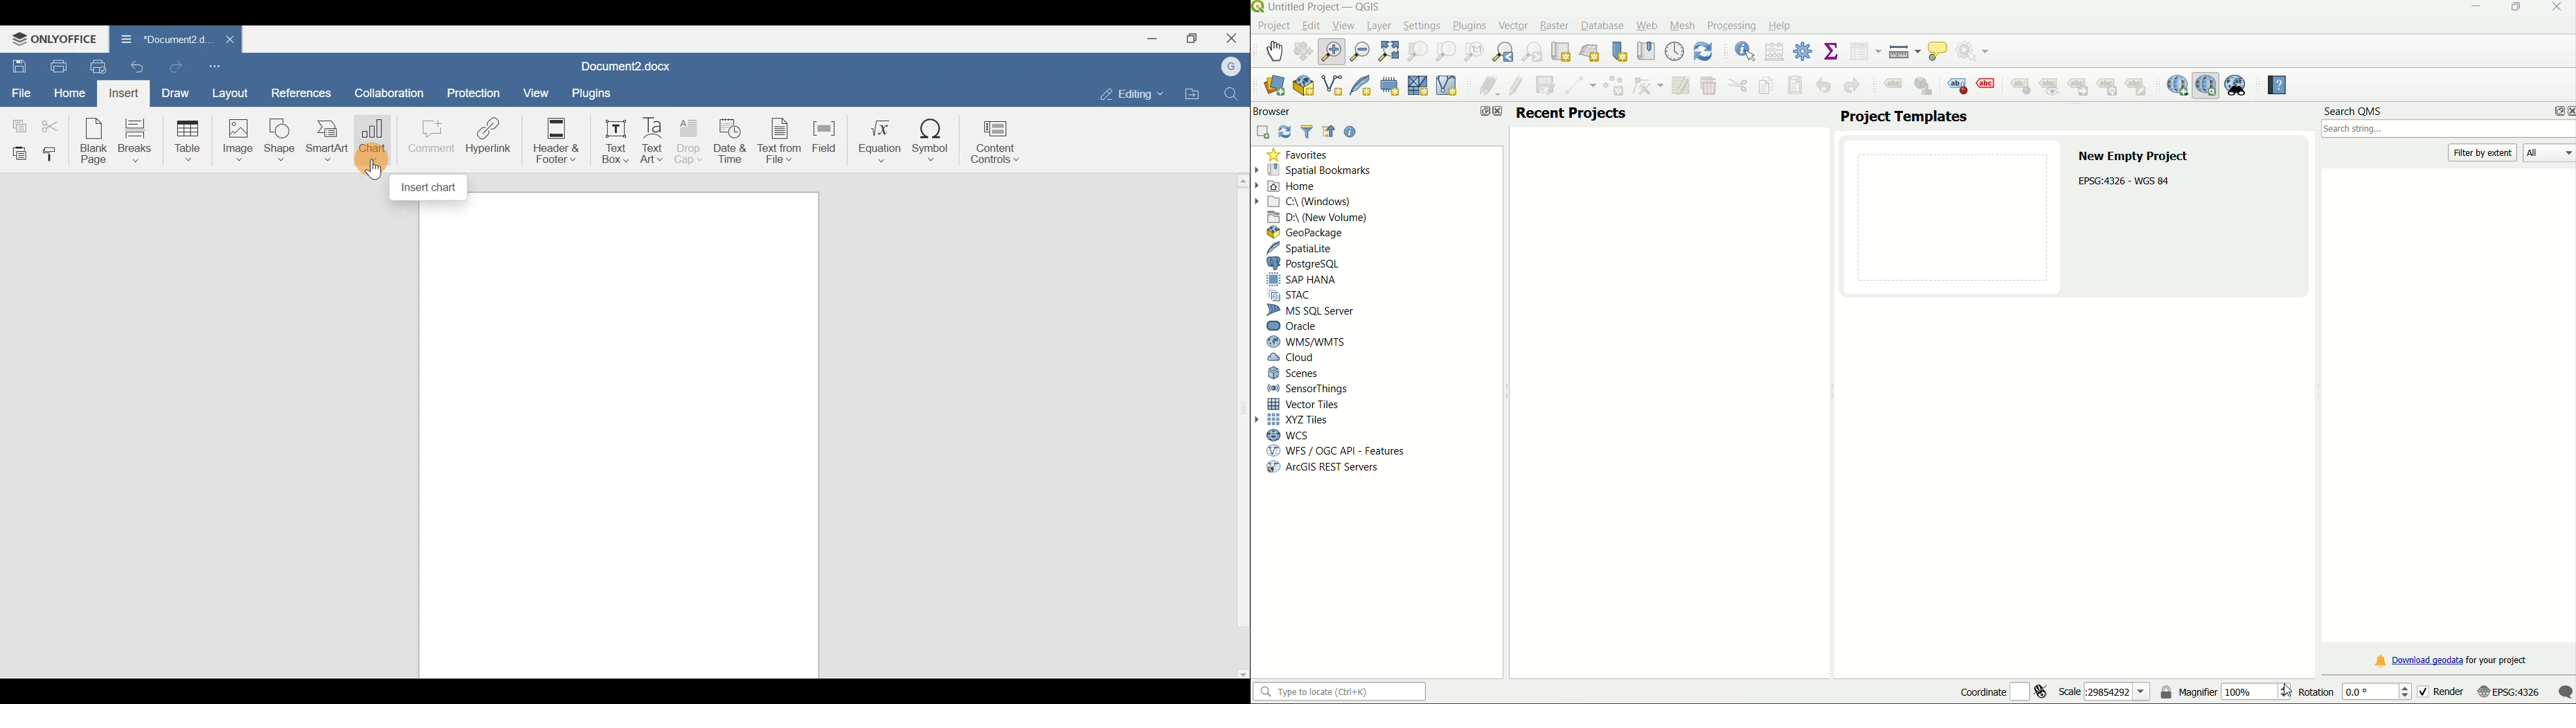  Describe the element at coordinates (1361, 50) in the screenshot. I see `zoom out` at that location.